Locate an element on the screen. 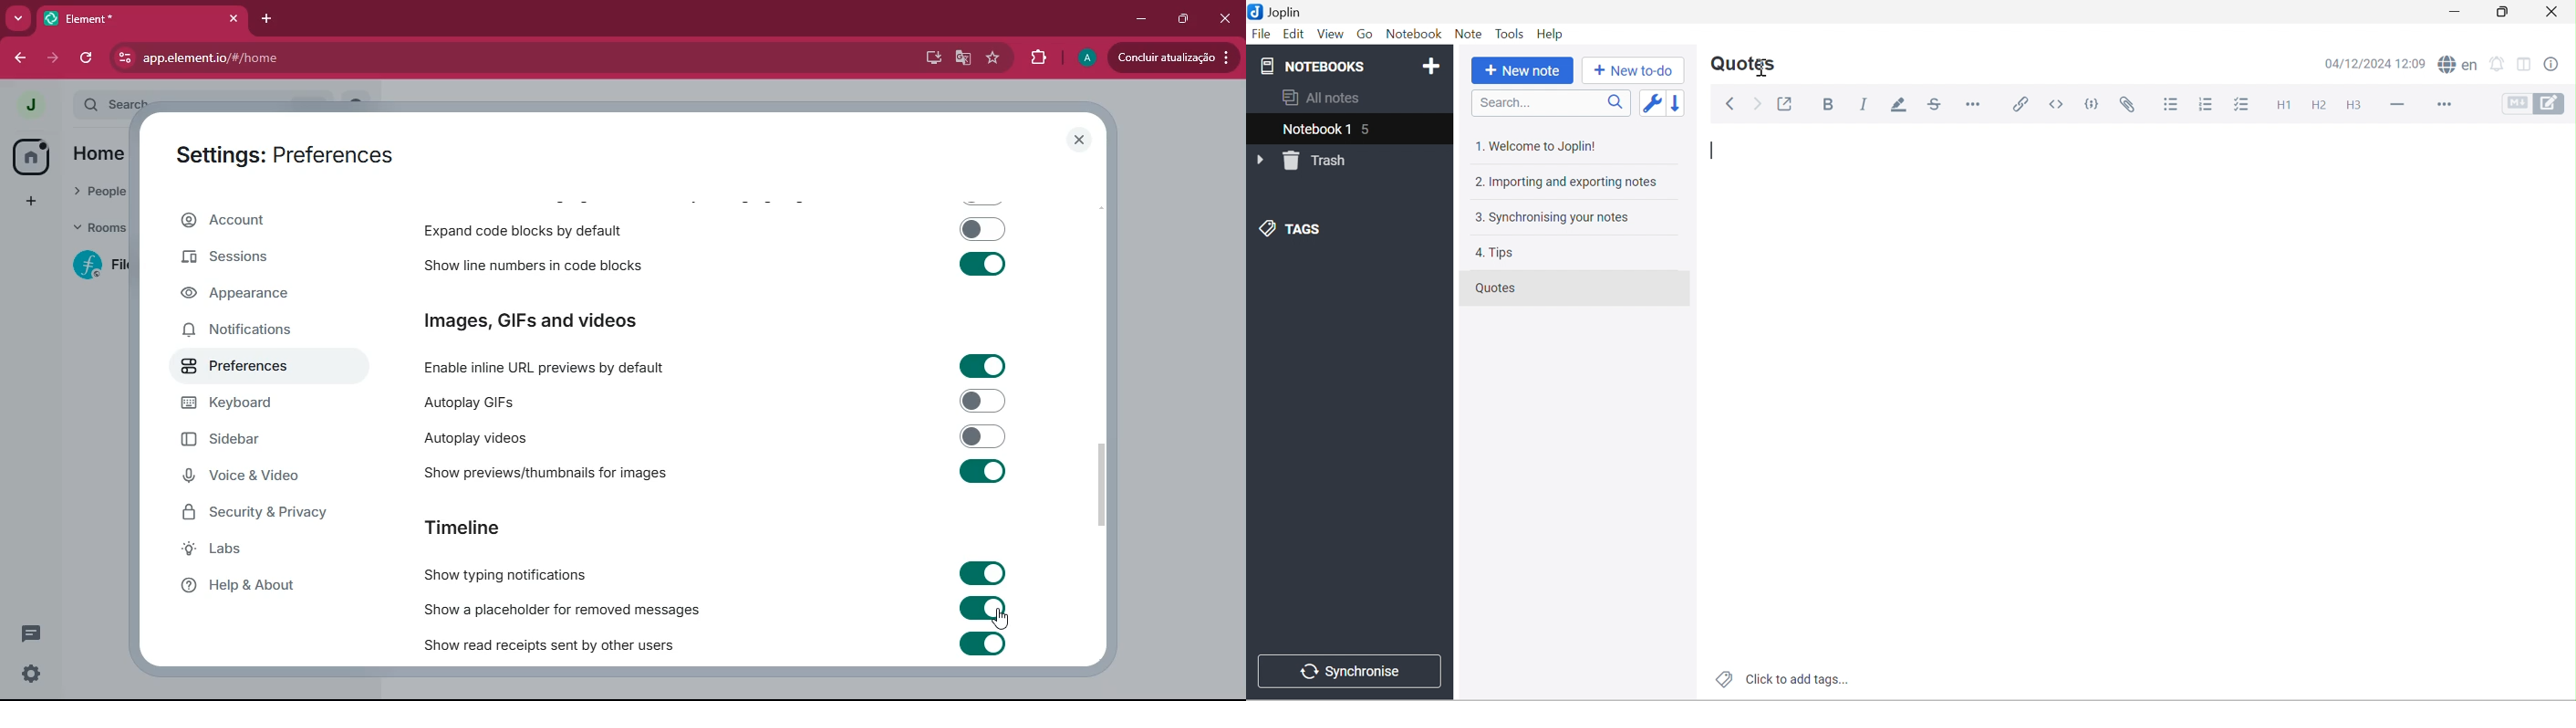 The height and width of the screenshot is (728, 2576). Click to add tags is located at coordinates (1784, 678).